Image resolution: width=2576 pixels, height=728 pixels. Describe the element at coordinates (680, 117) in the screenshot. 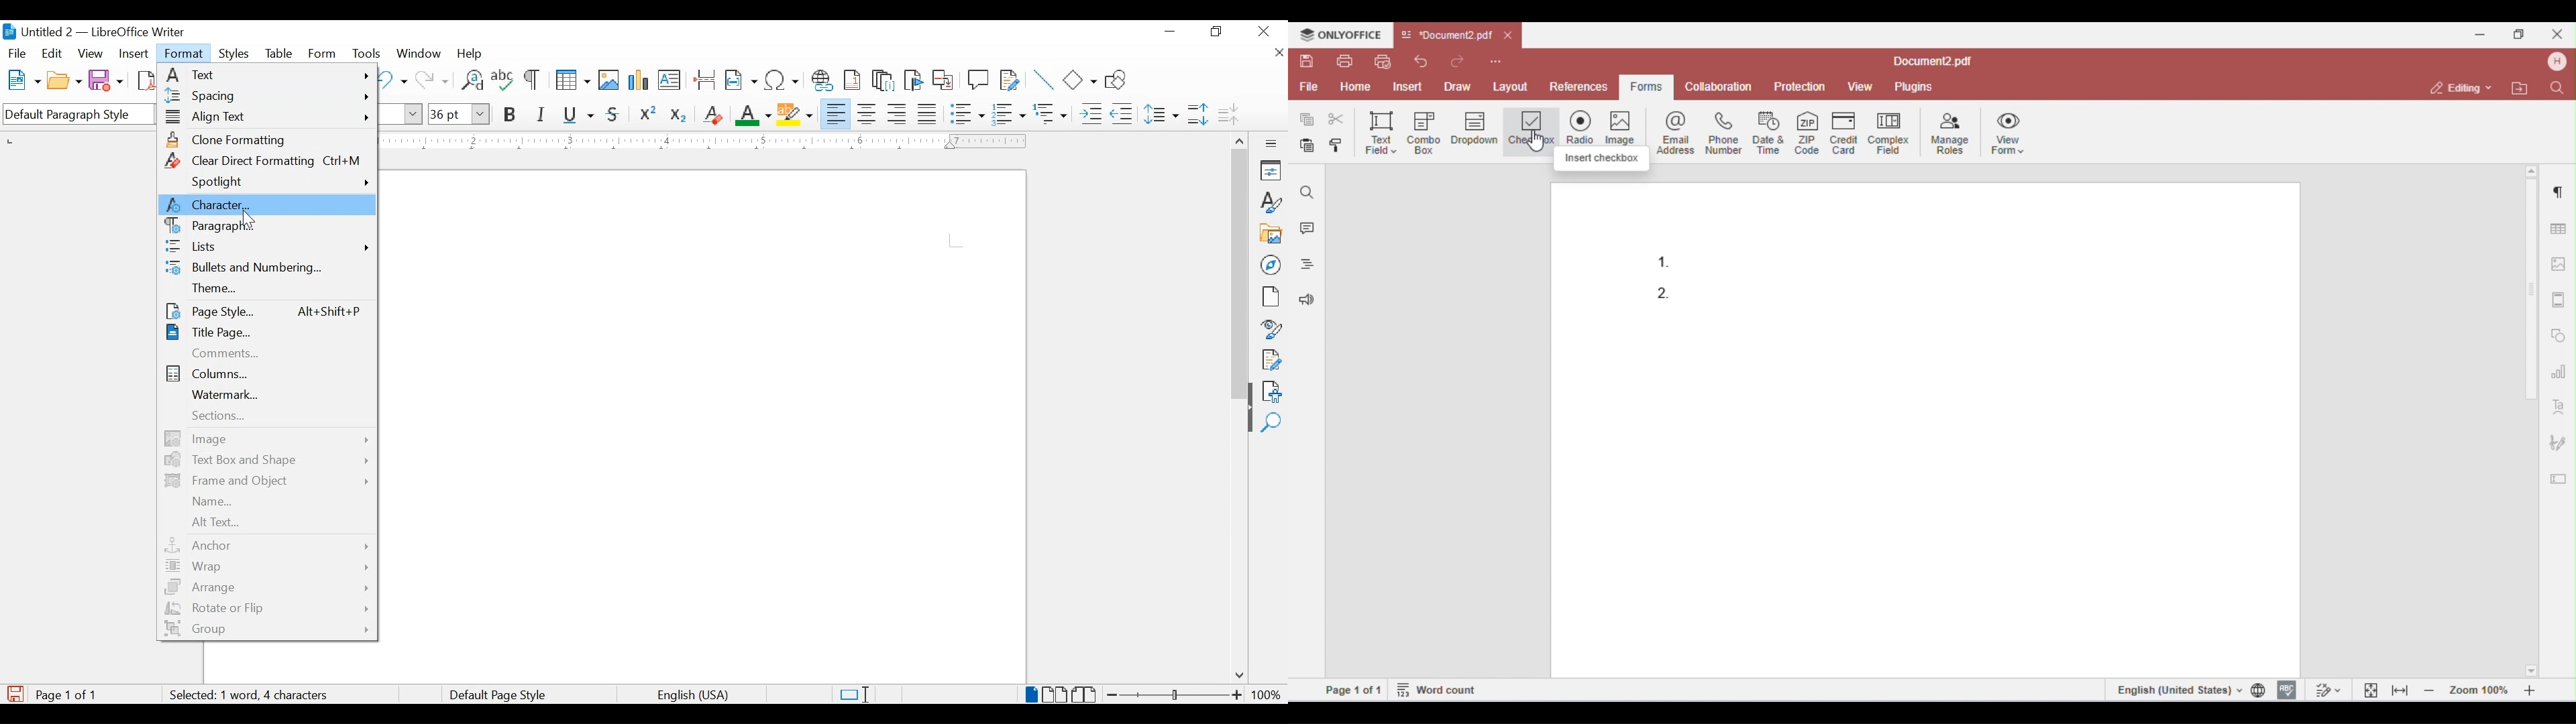

I see `subscript` at that location.